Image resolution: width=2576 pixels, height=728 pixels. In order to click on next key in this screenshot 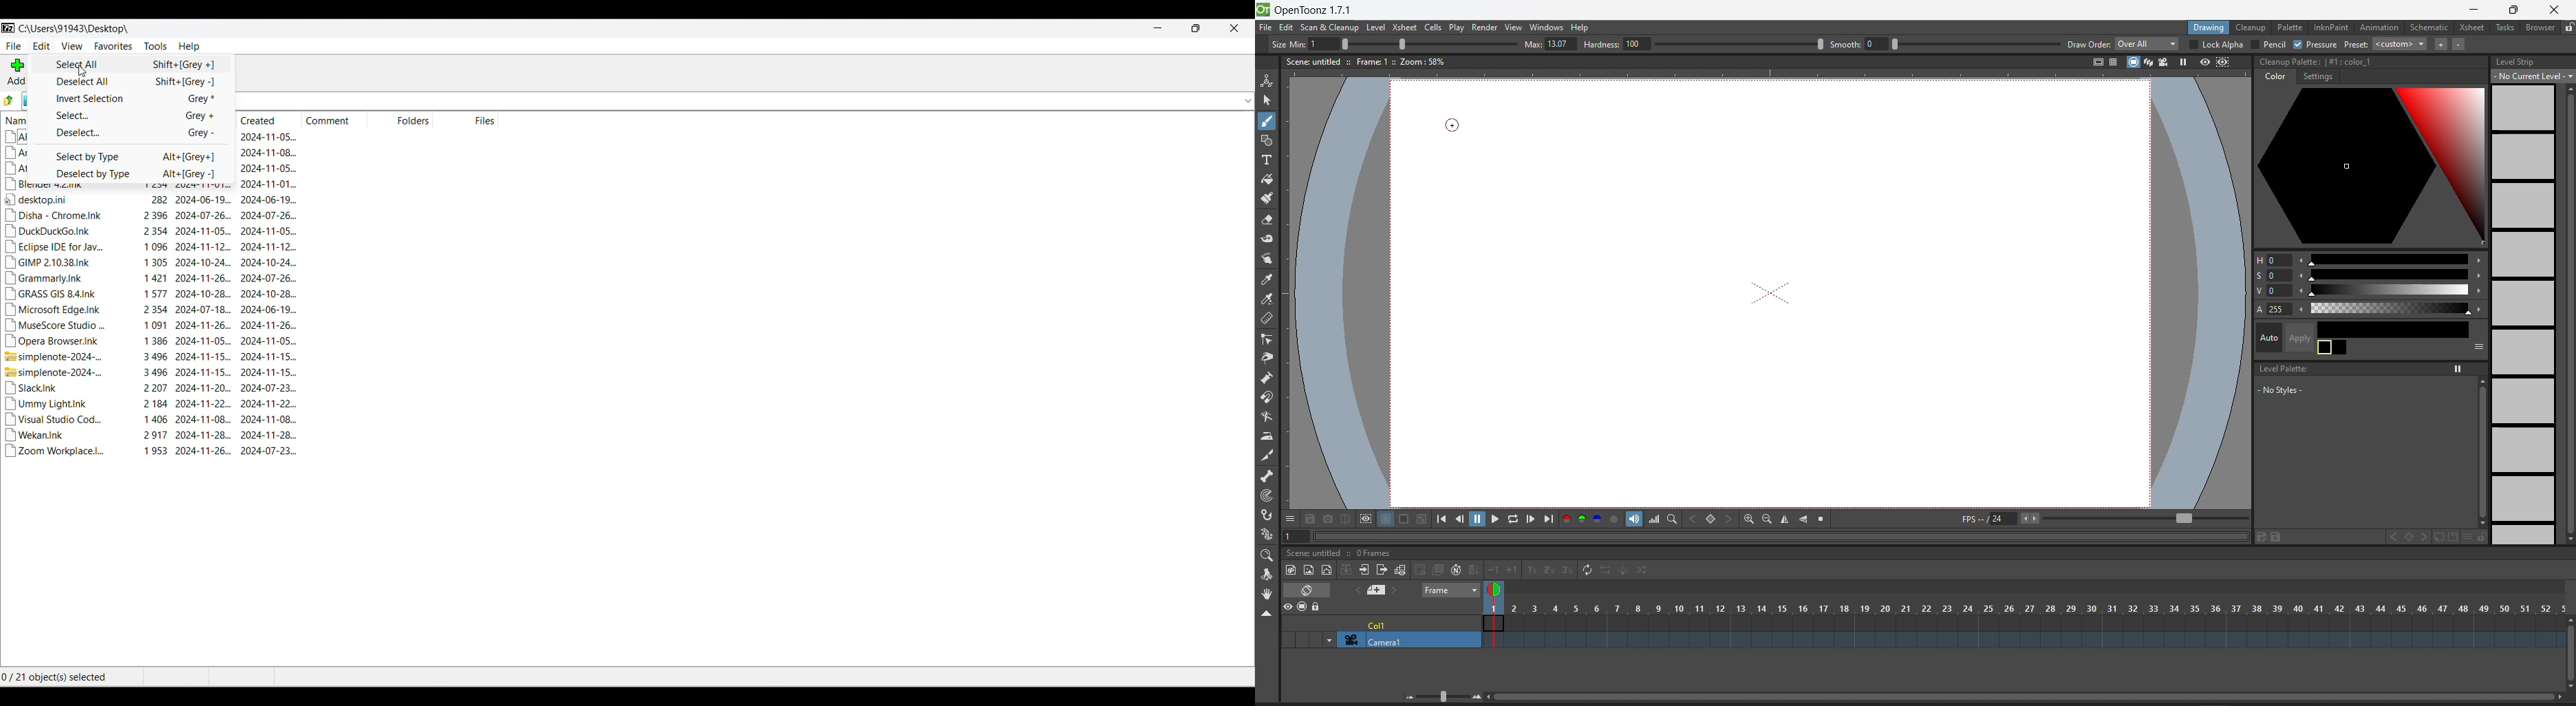, I will do `click(2424, 535)`.